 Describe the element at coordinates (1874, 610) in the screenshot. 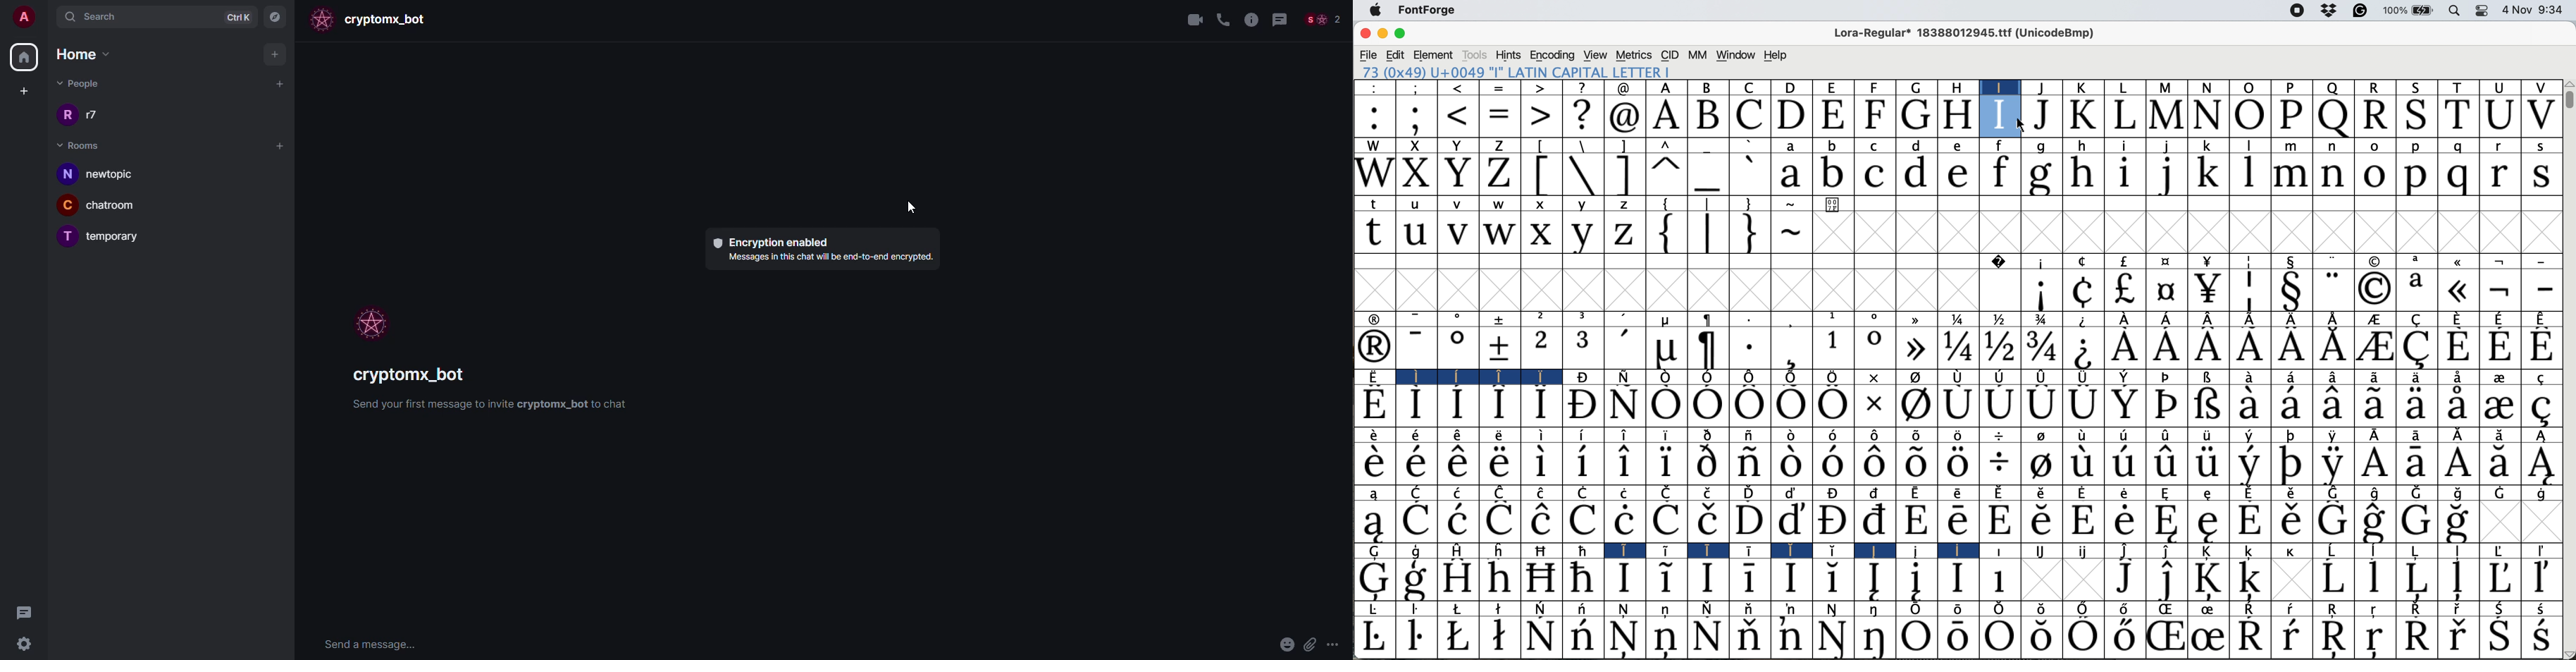

I see `Symbol` at that location.